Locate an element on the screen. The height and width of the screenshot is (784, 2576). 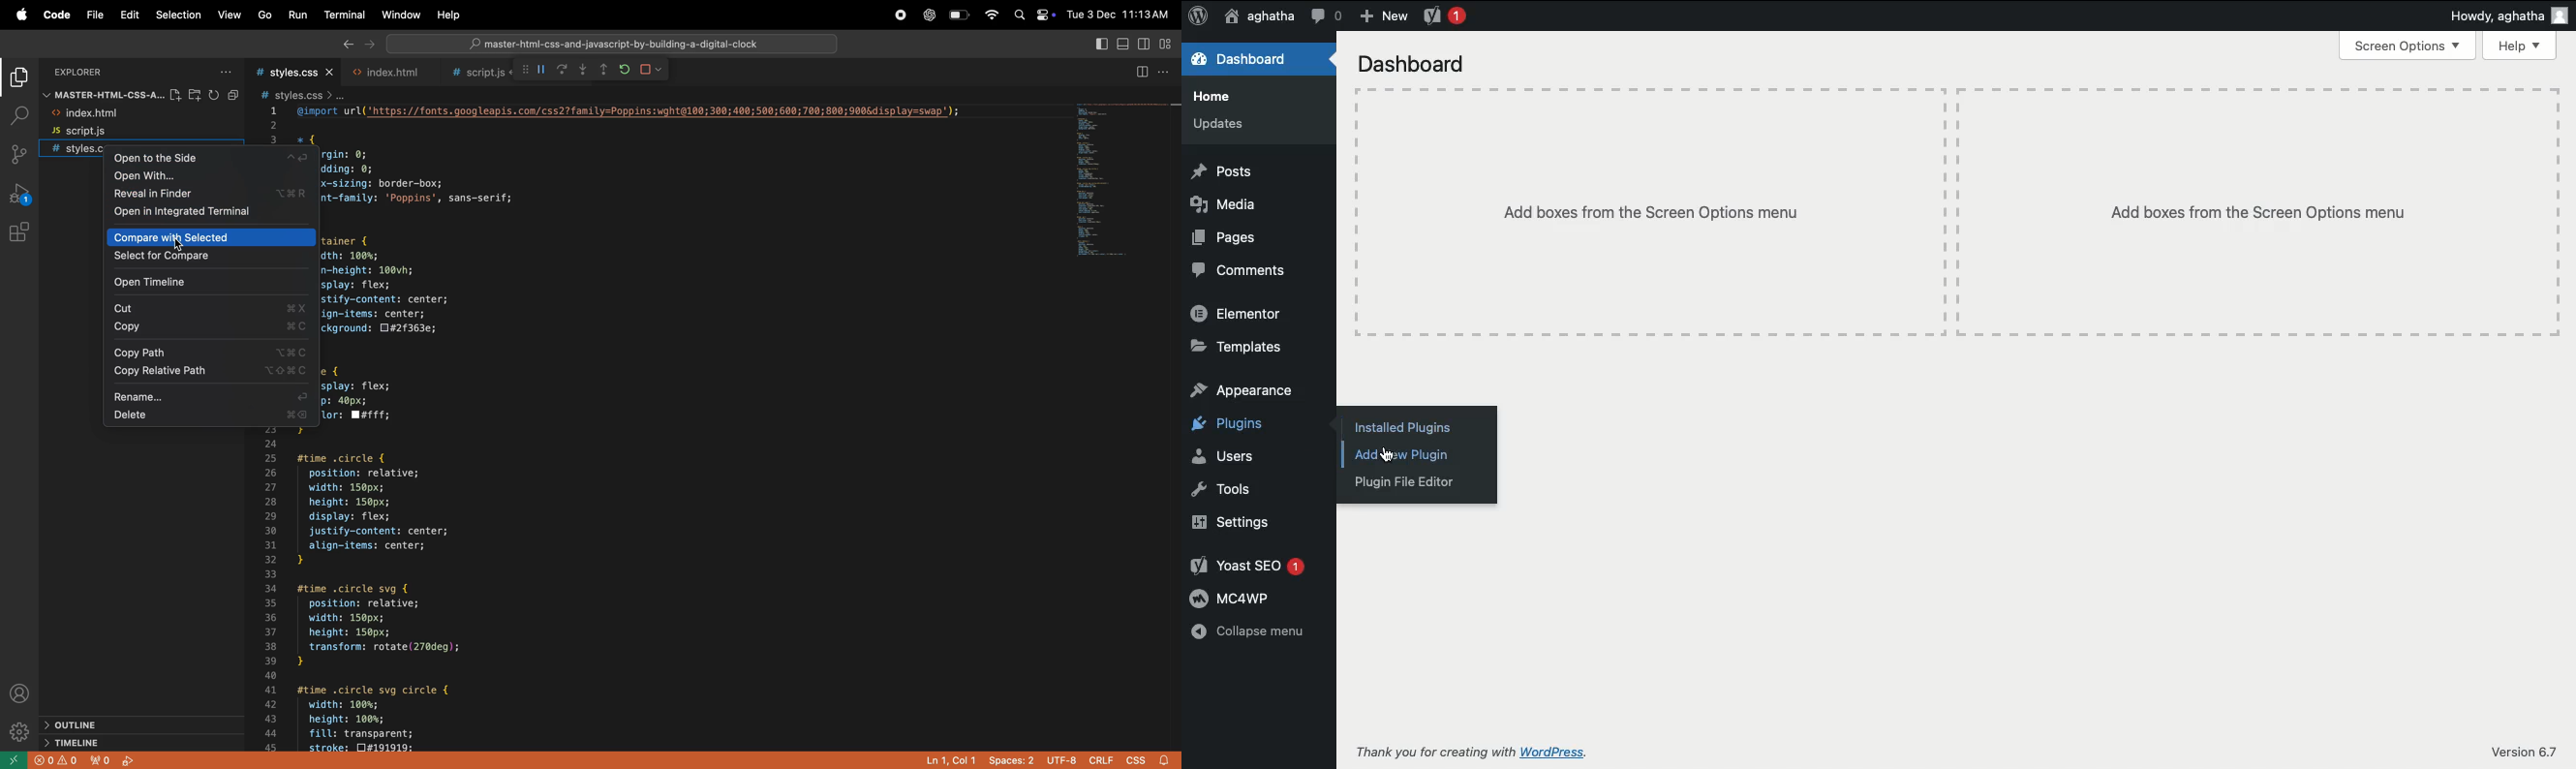
code block is located at coordinates (682, 428).